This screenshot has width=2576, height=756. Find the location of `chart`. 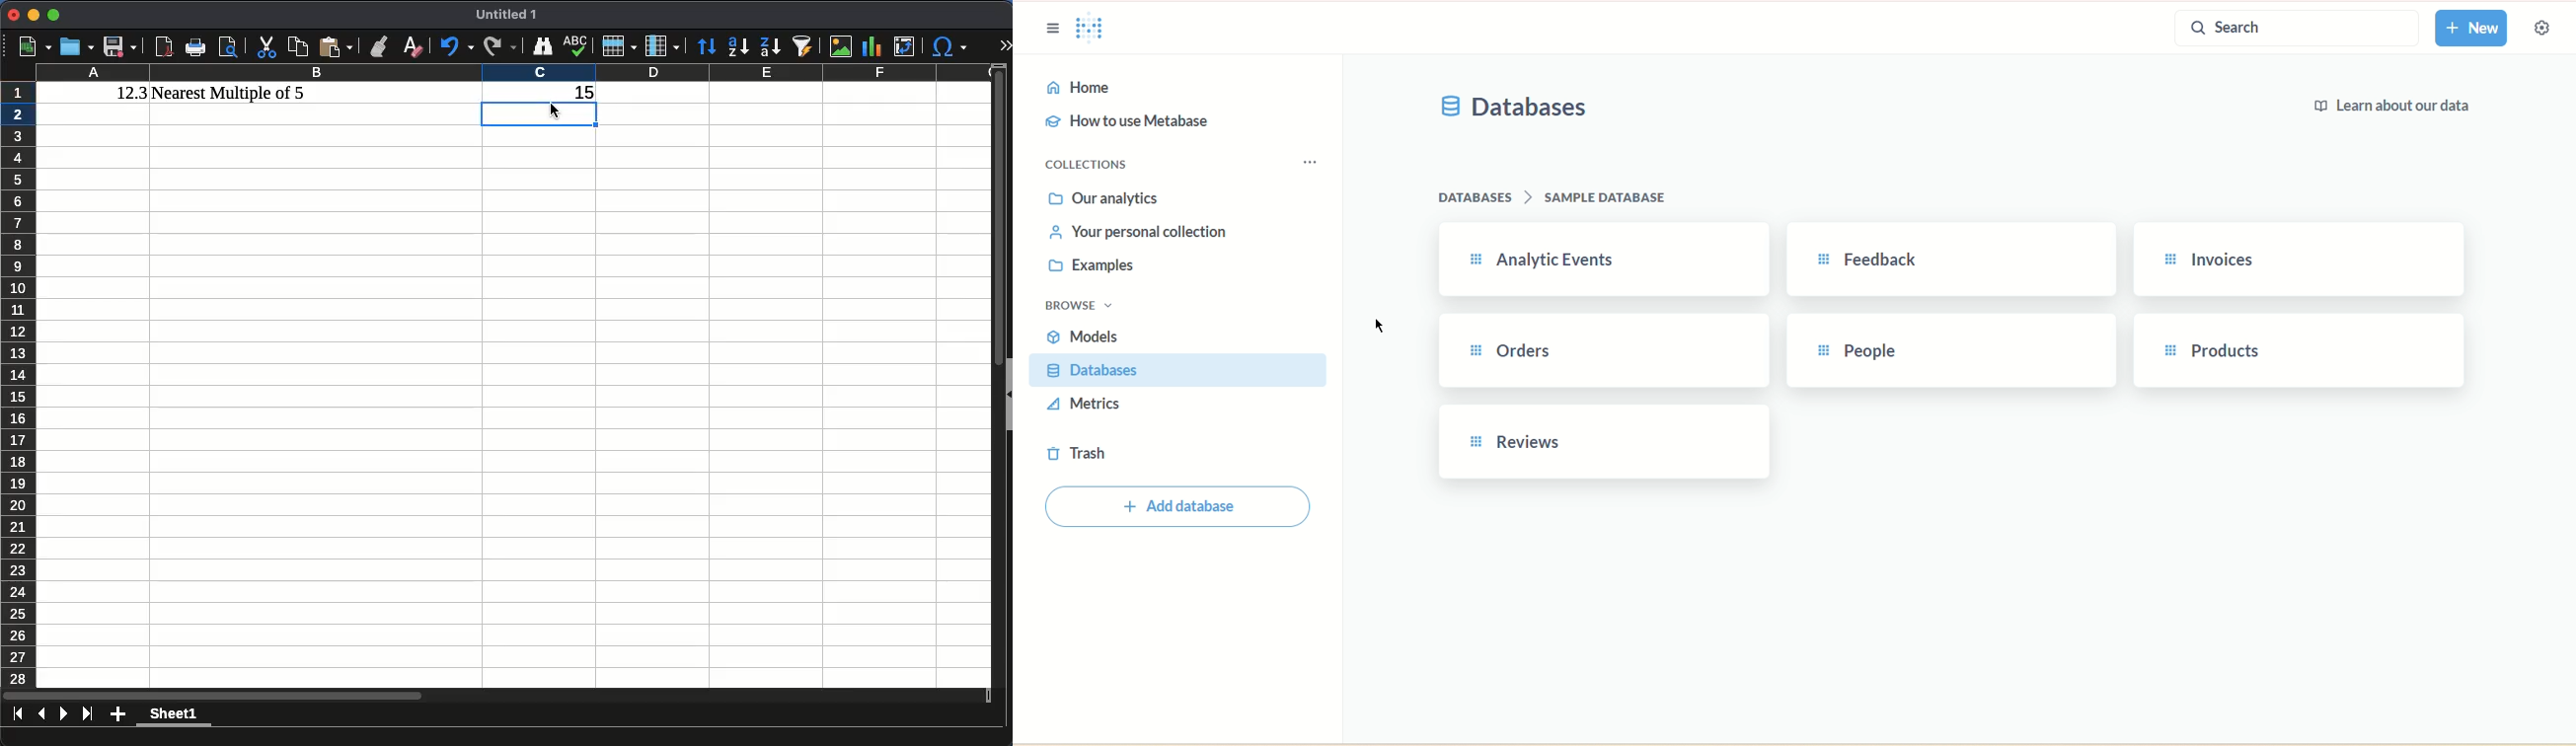

chart is located at coordinates (871, 46).